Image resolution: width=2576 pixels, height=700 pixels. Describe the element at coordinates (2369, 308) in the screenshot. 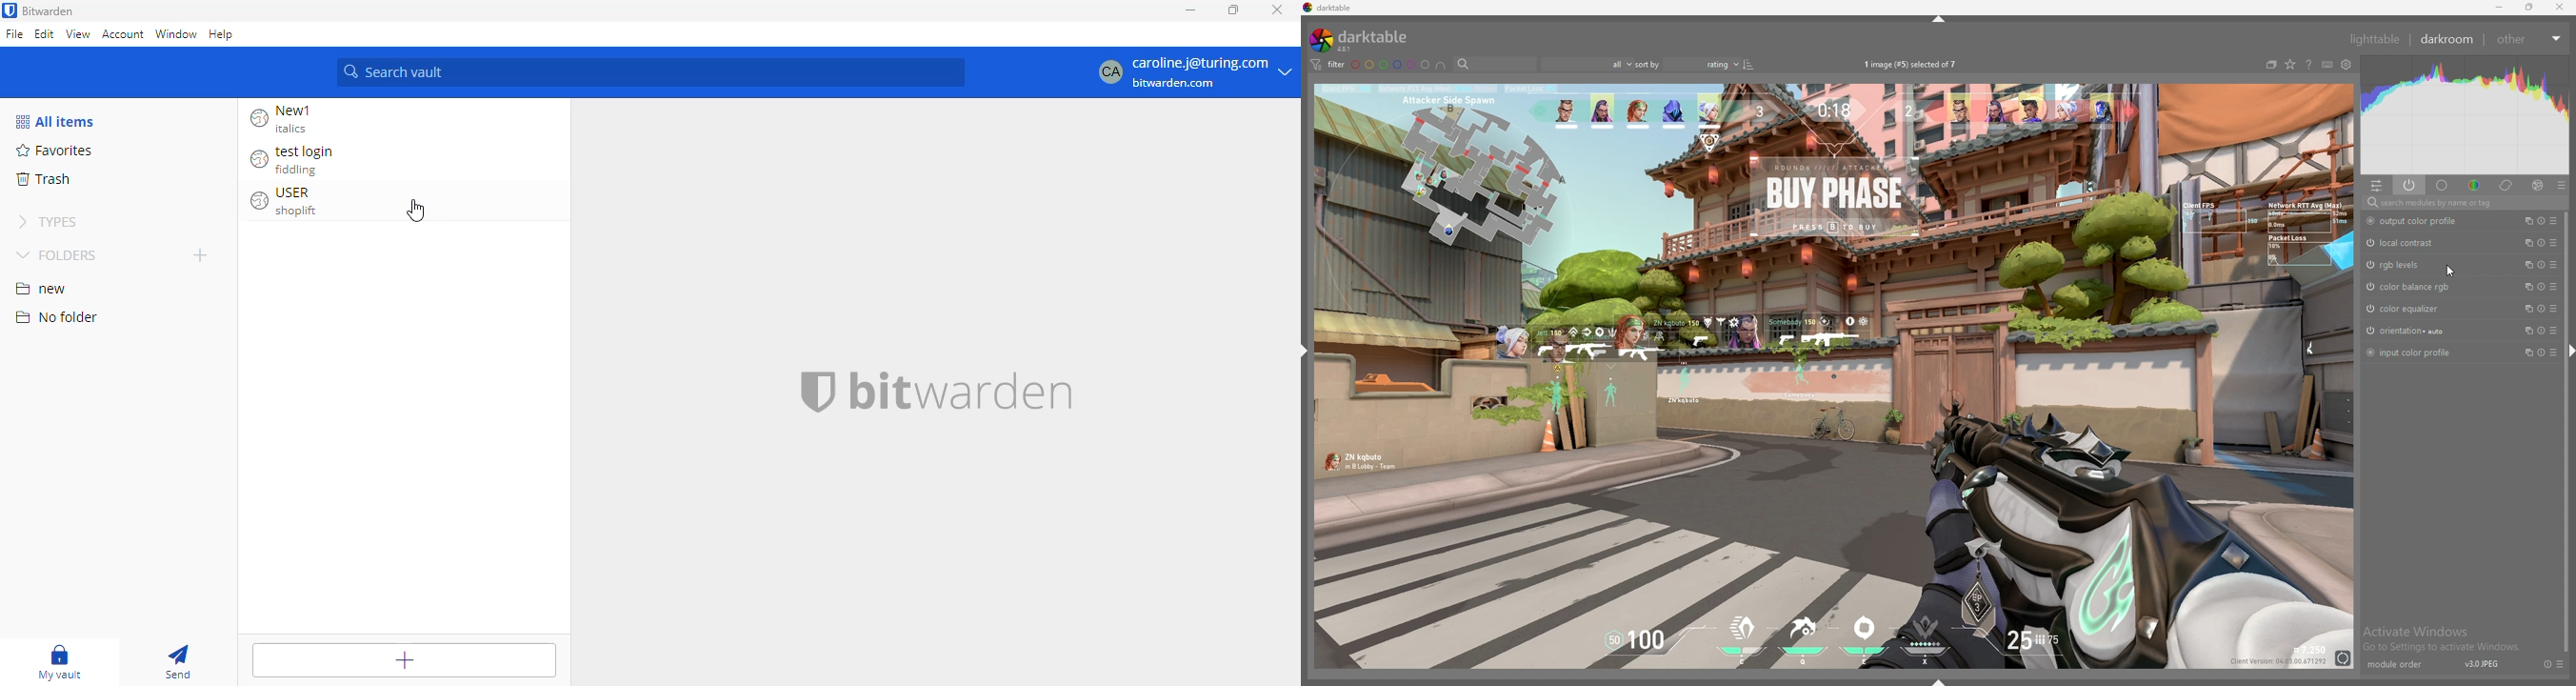

I see `switched on` at that location.